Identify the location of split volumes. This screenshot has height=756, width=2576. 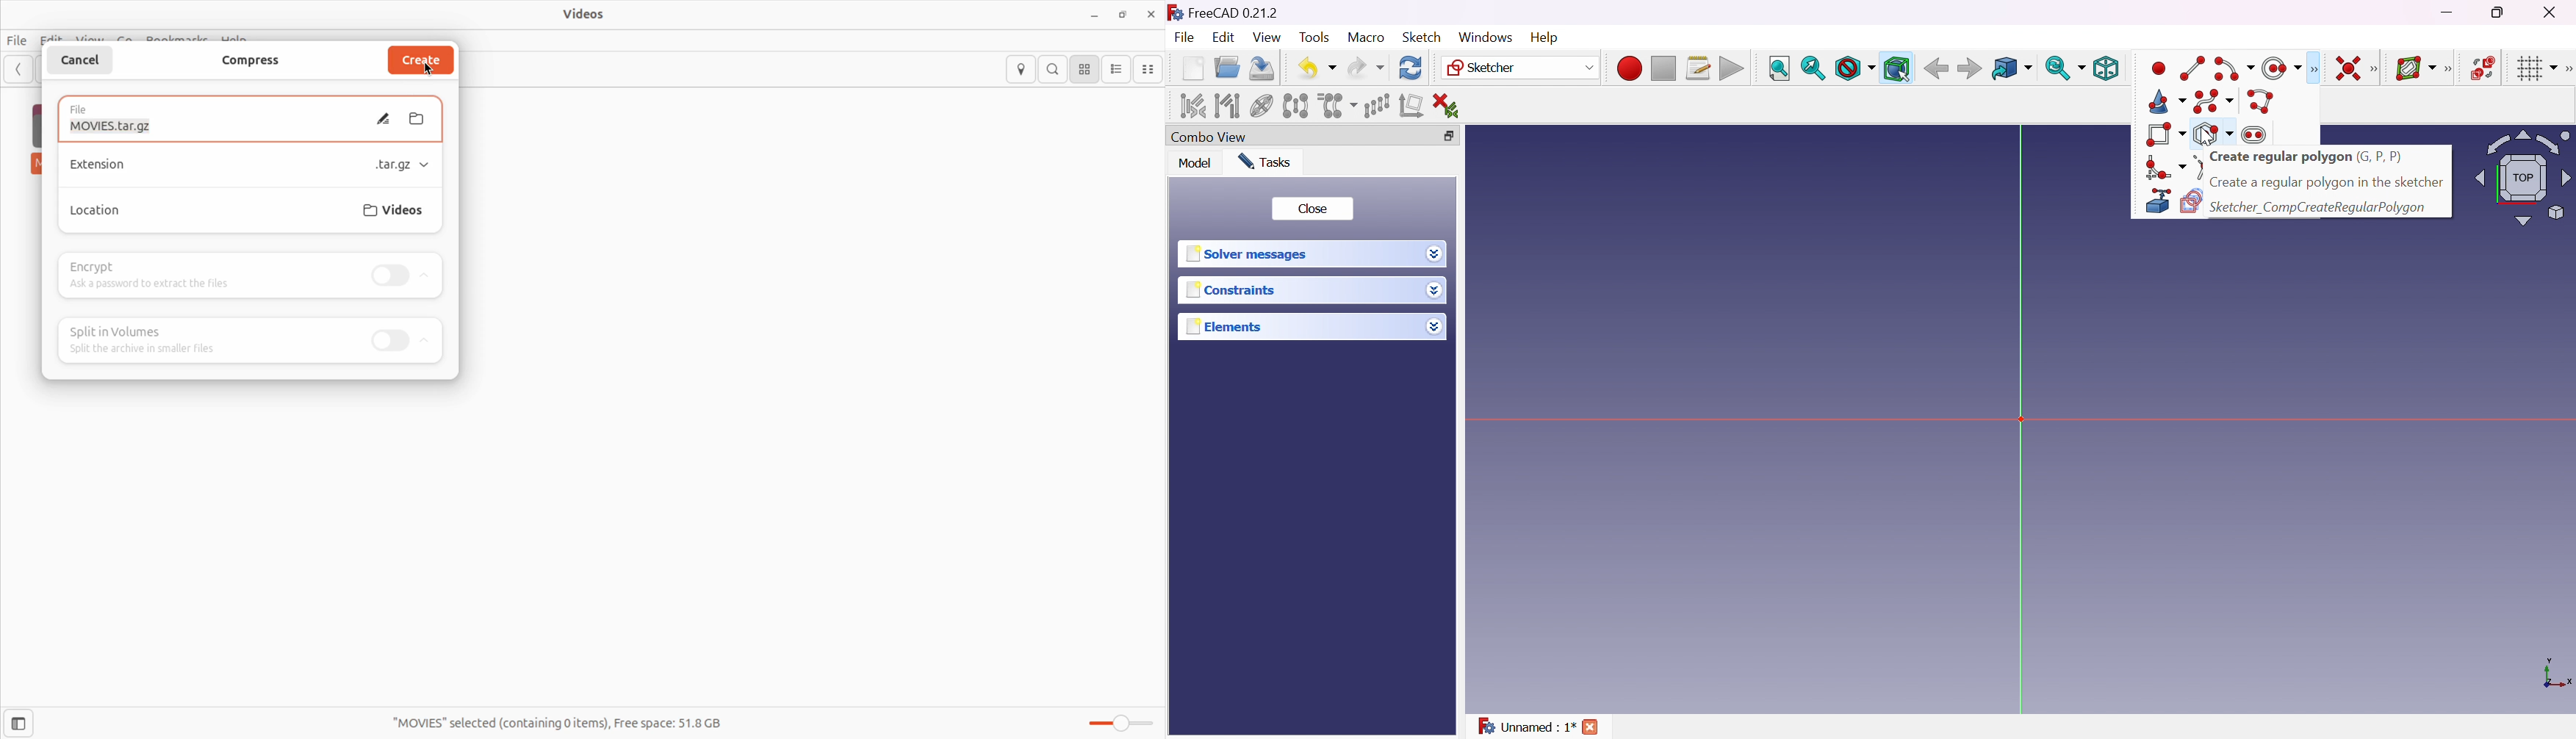
(131, 330).